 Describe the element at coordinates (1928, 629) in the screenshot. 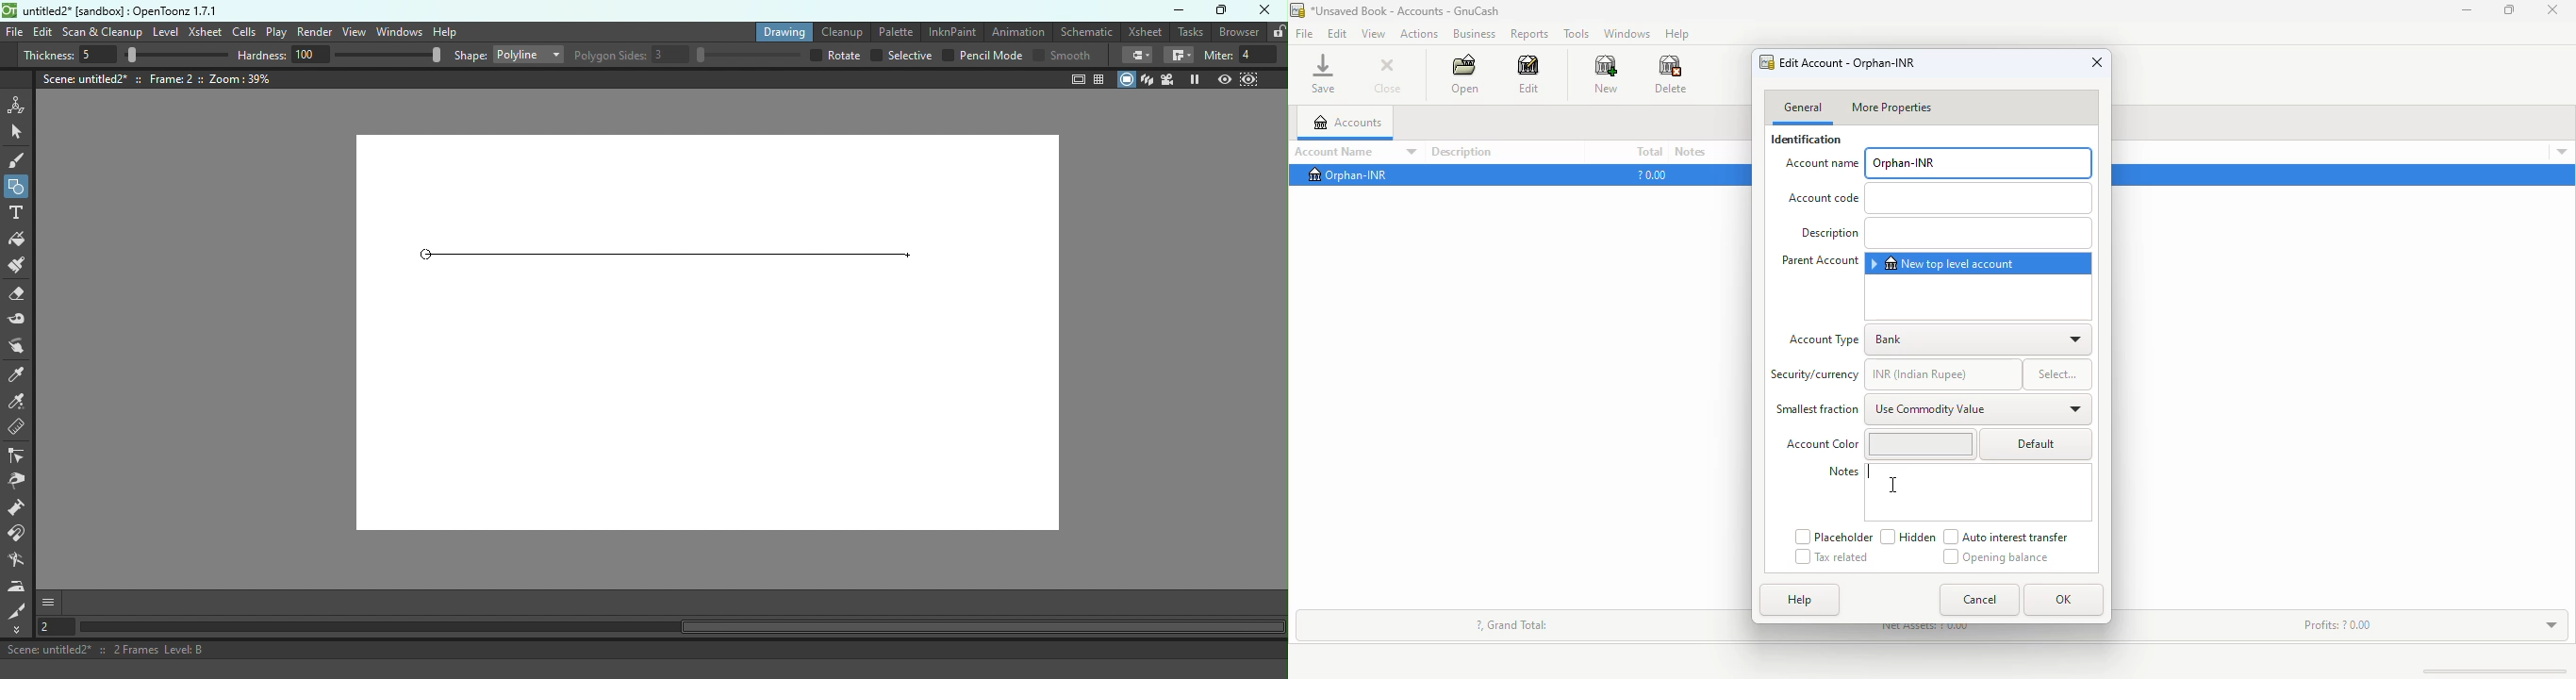

I see `net assets: ? 0.00` at that location.